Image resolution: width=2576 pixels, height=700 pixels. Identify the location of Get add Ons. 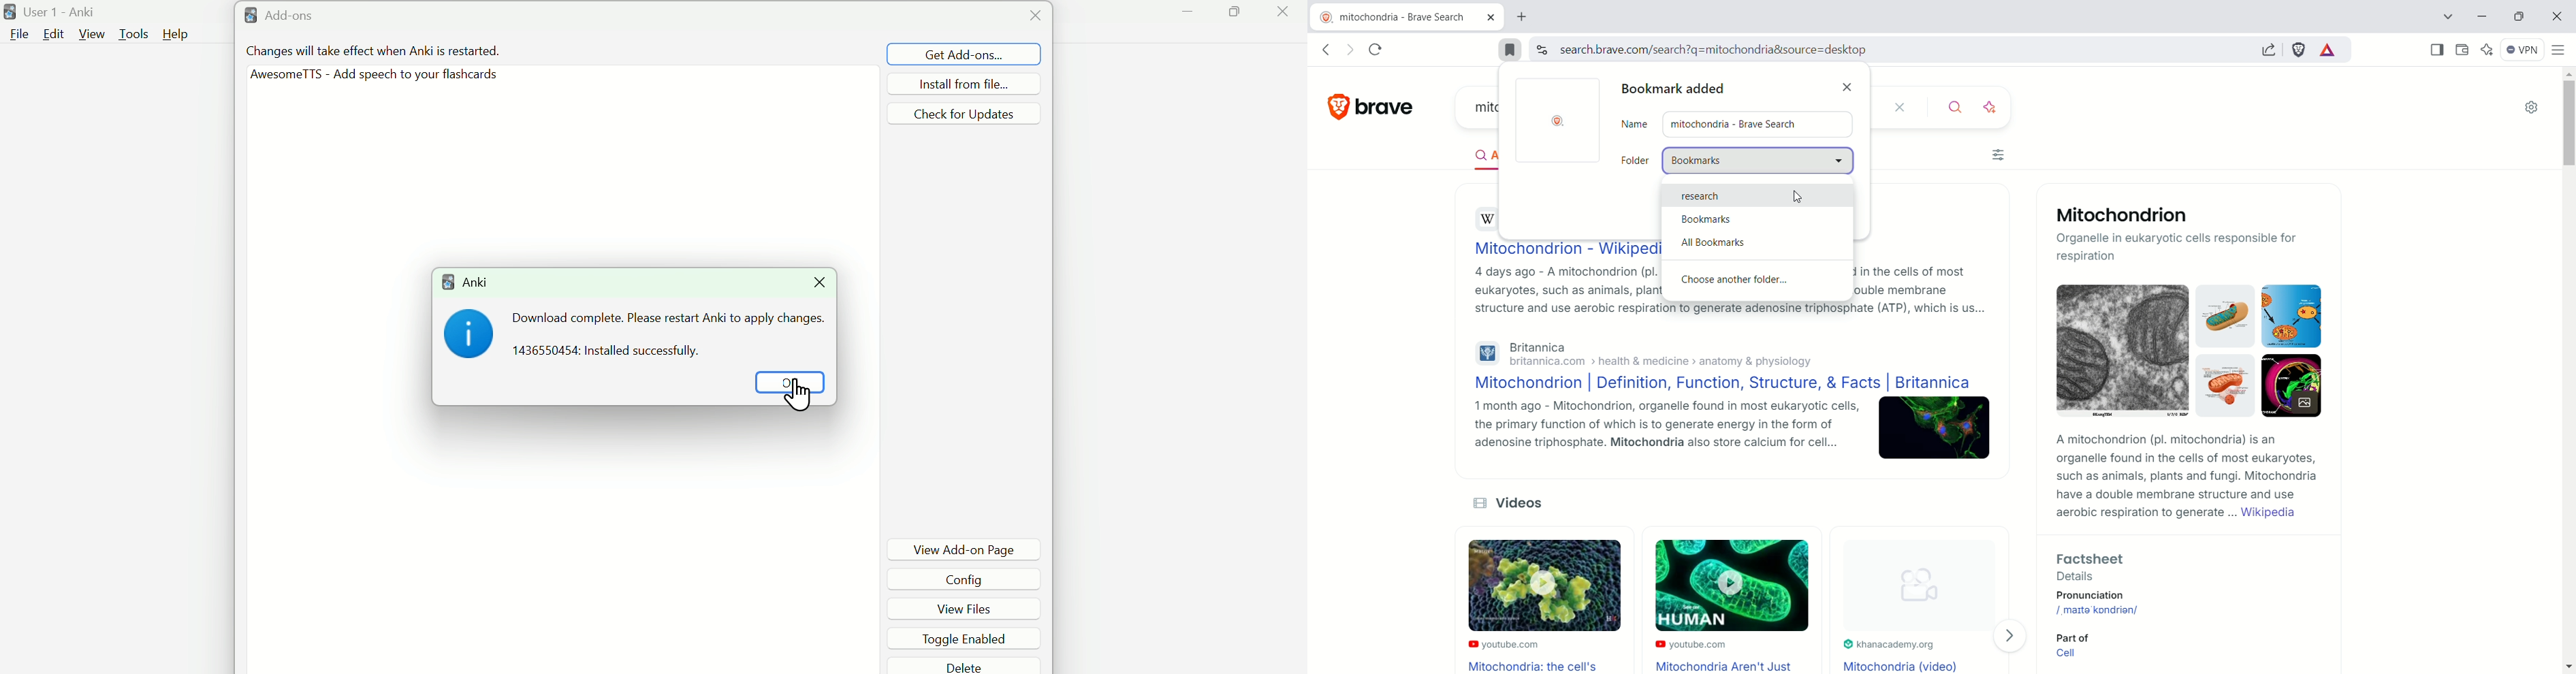
(964, 54).